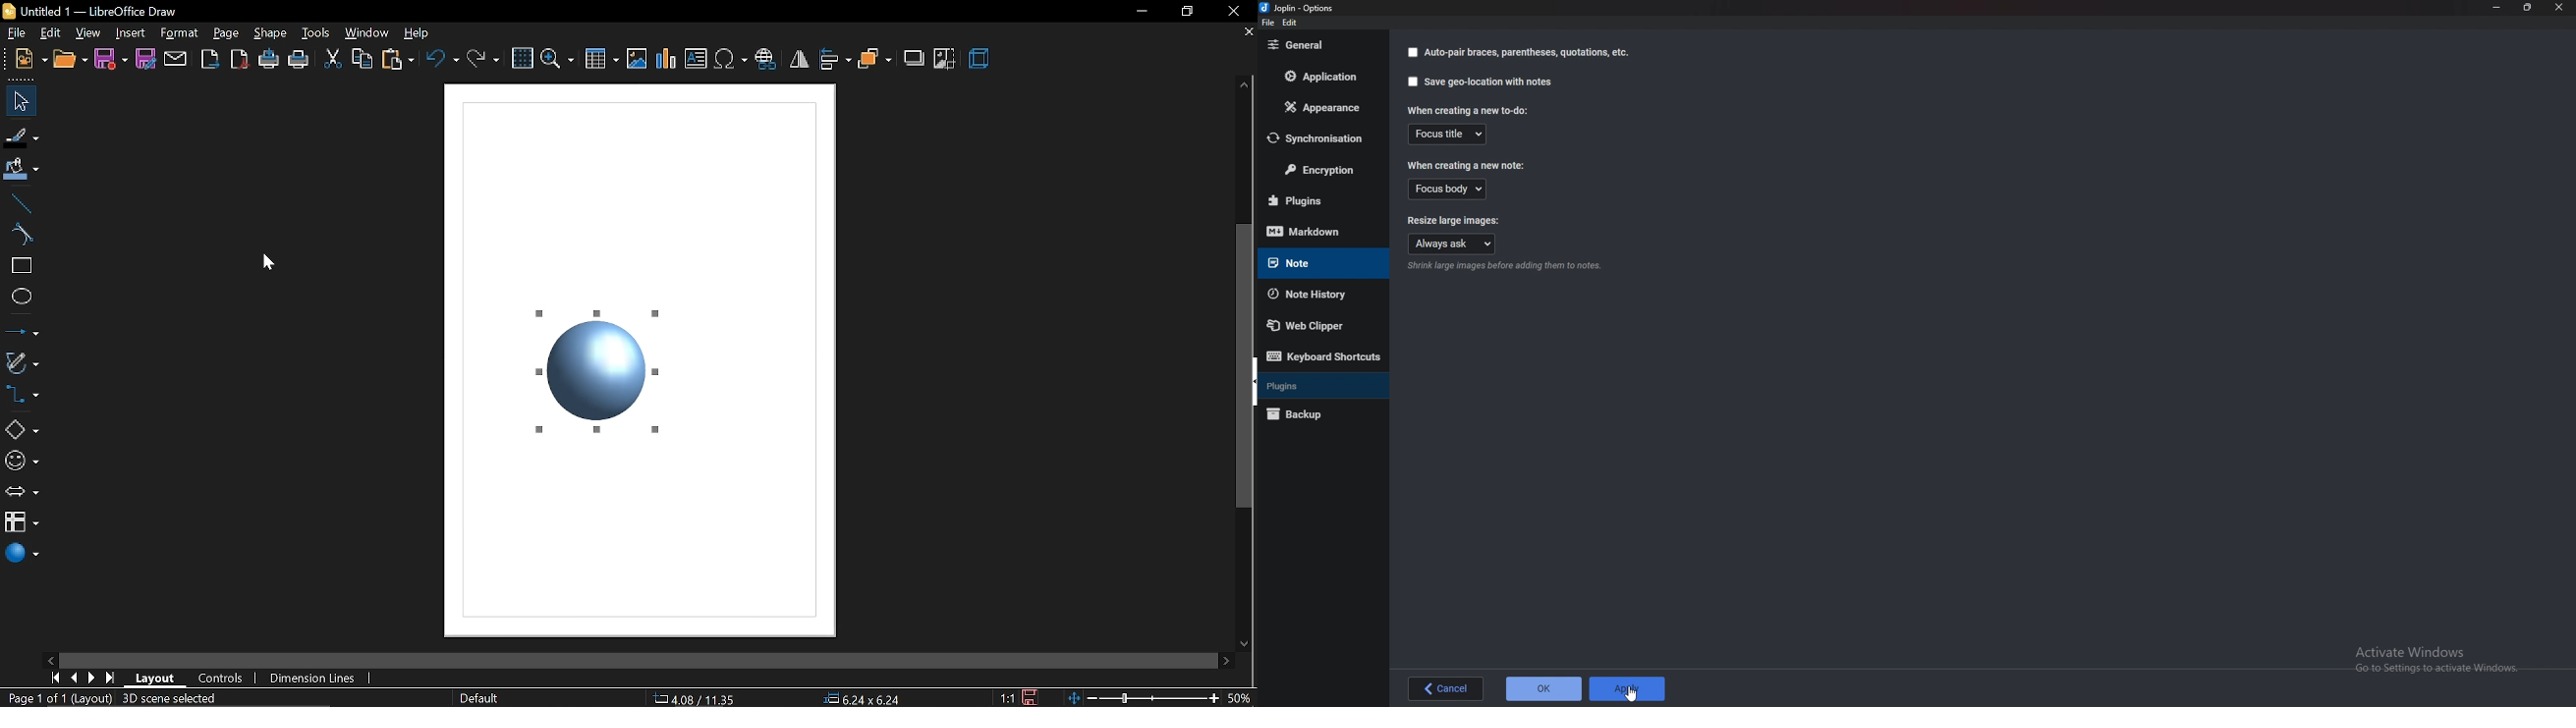 The width and height of the screenshot is (2576, 728). I want to click on Save geo locations with notes, so click(1488, 82).